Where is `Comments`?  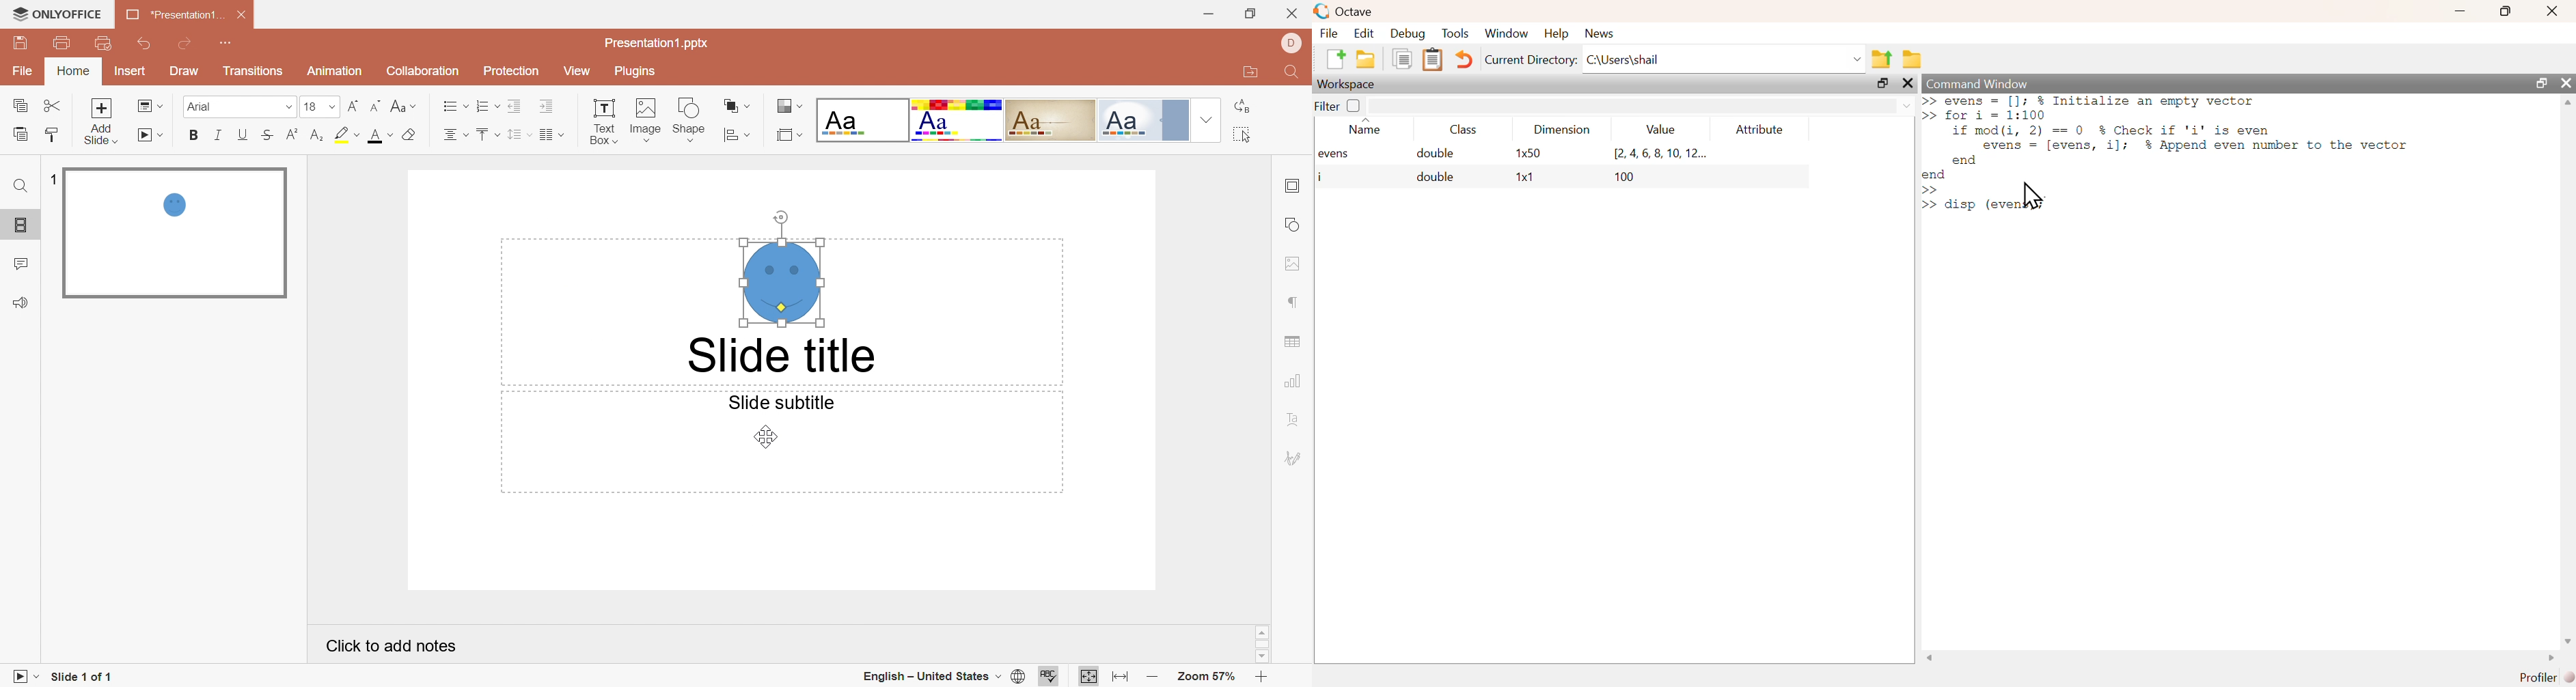 Comments is located at coordinates (24, 264).